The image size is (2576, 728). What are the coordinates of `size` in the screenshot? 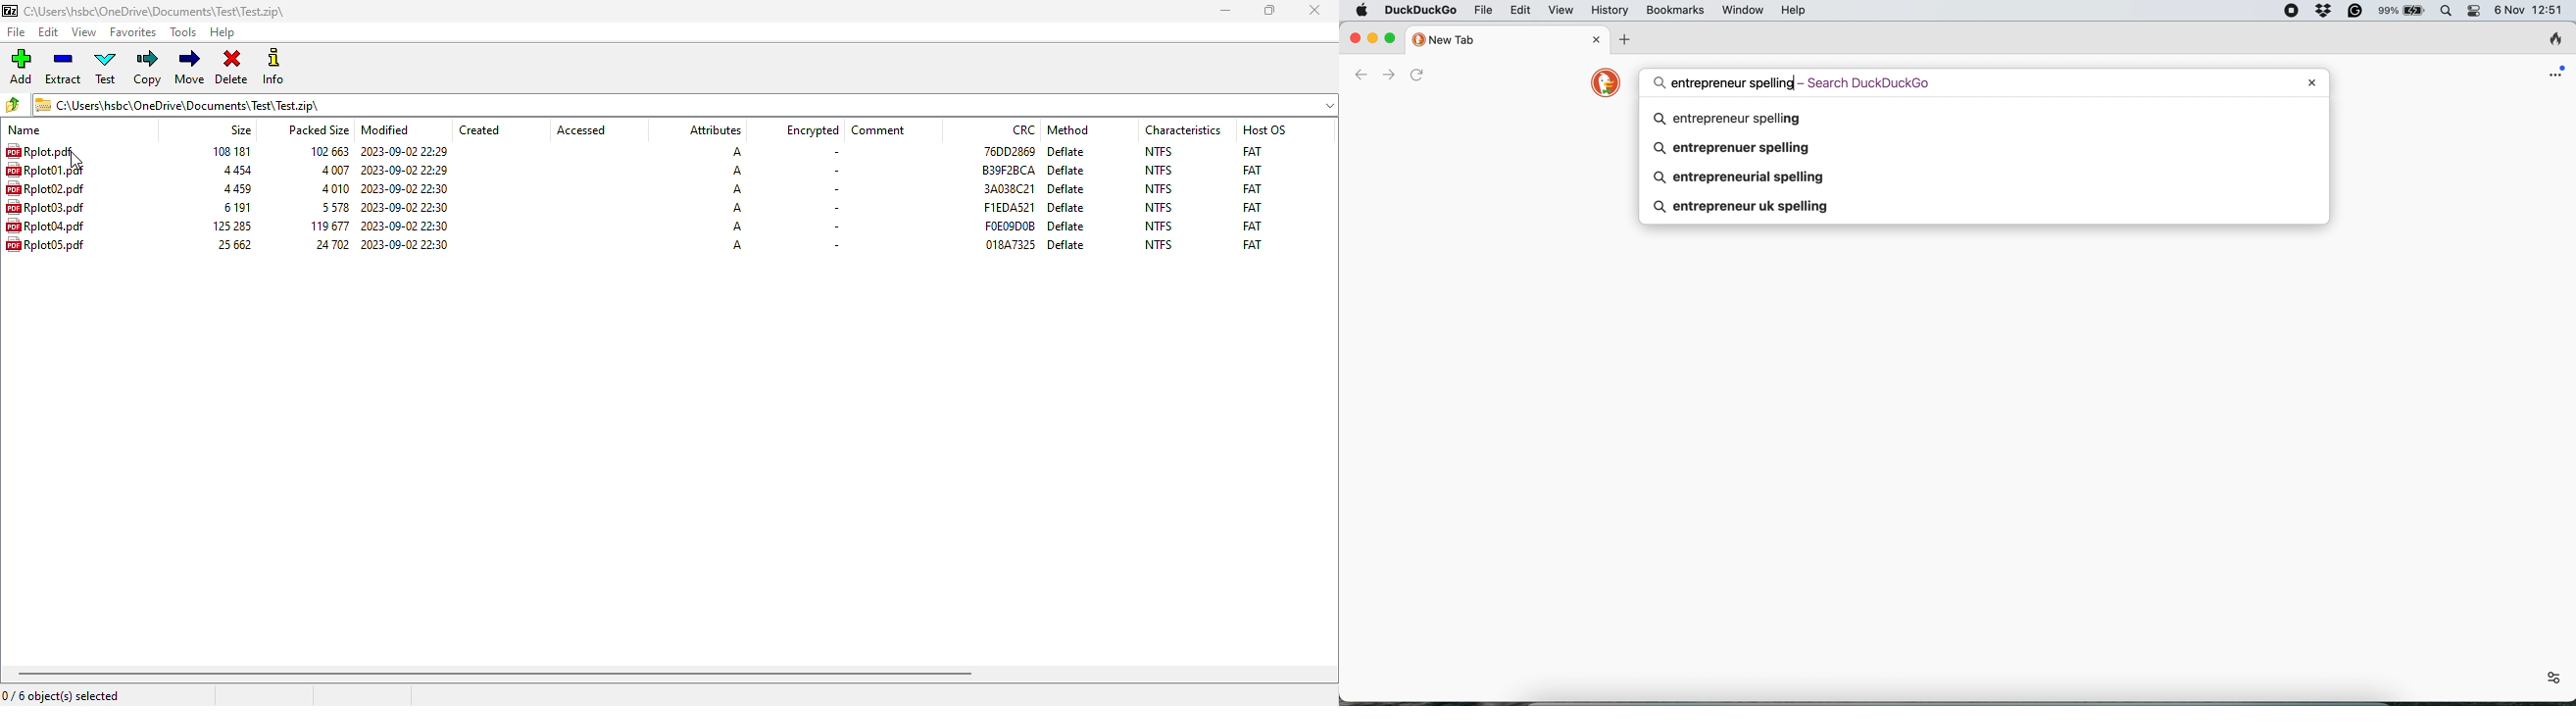 It's located at (234, 171).